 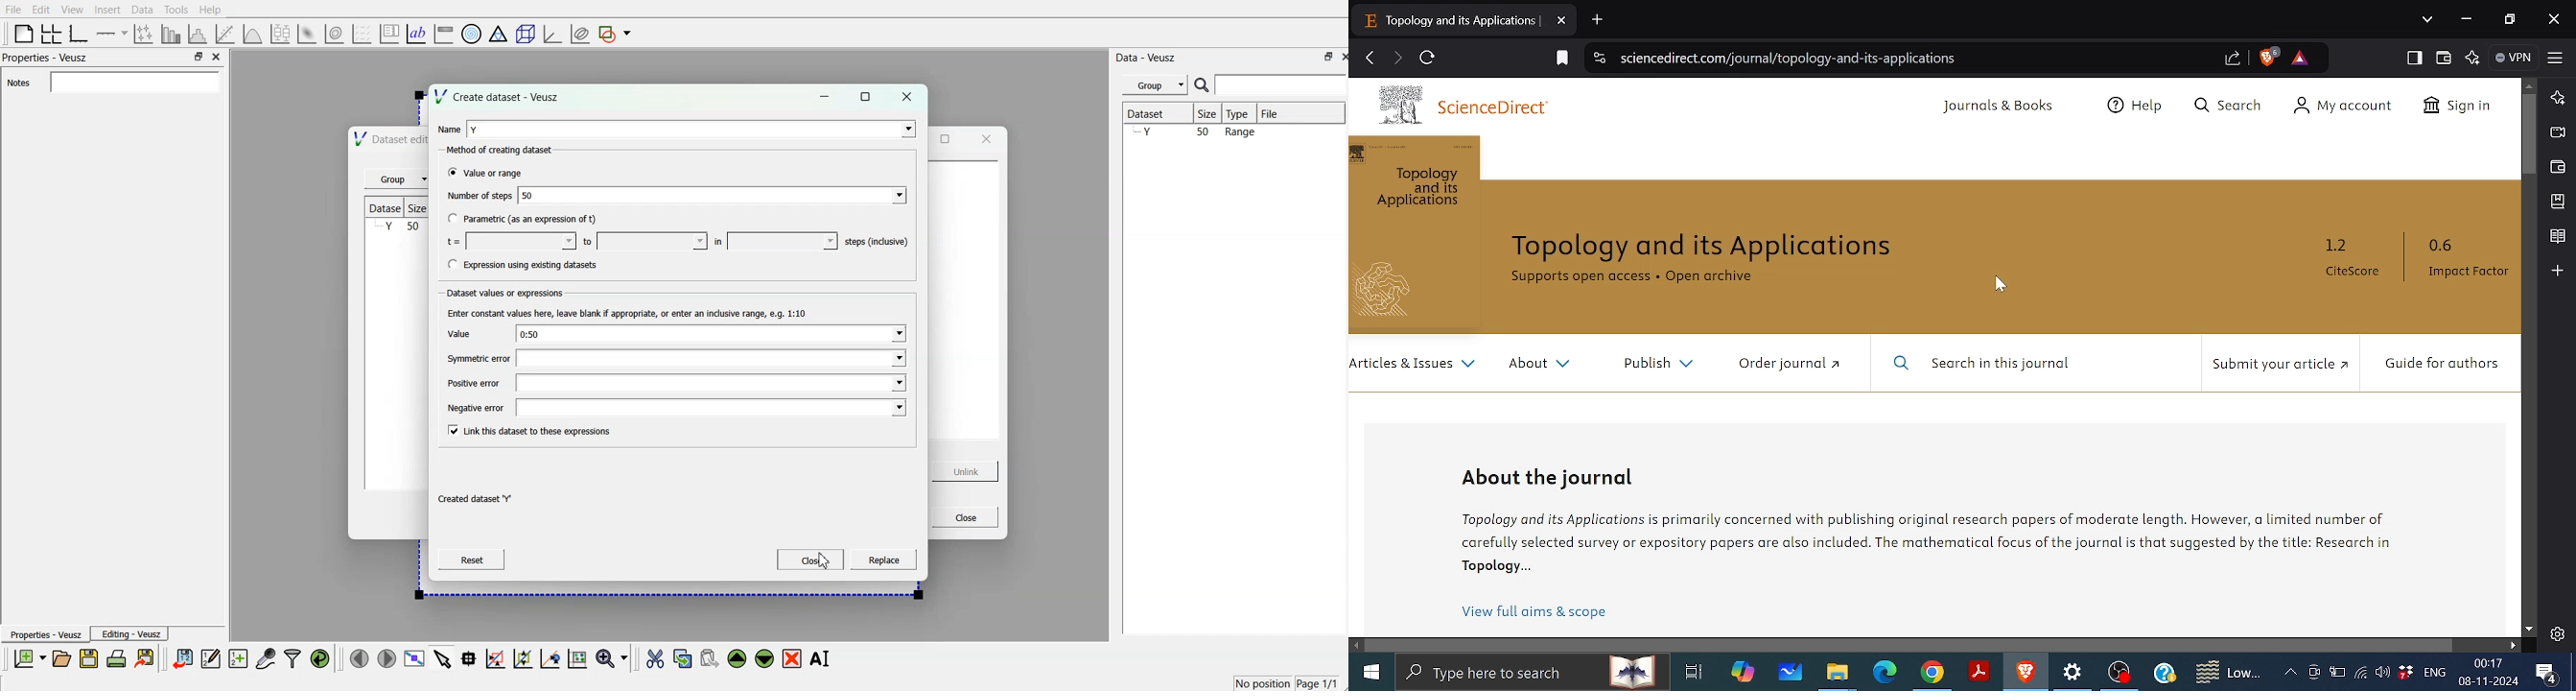 I want to click on polar graph, so click(x=472, y=32).